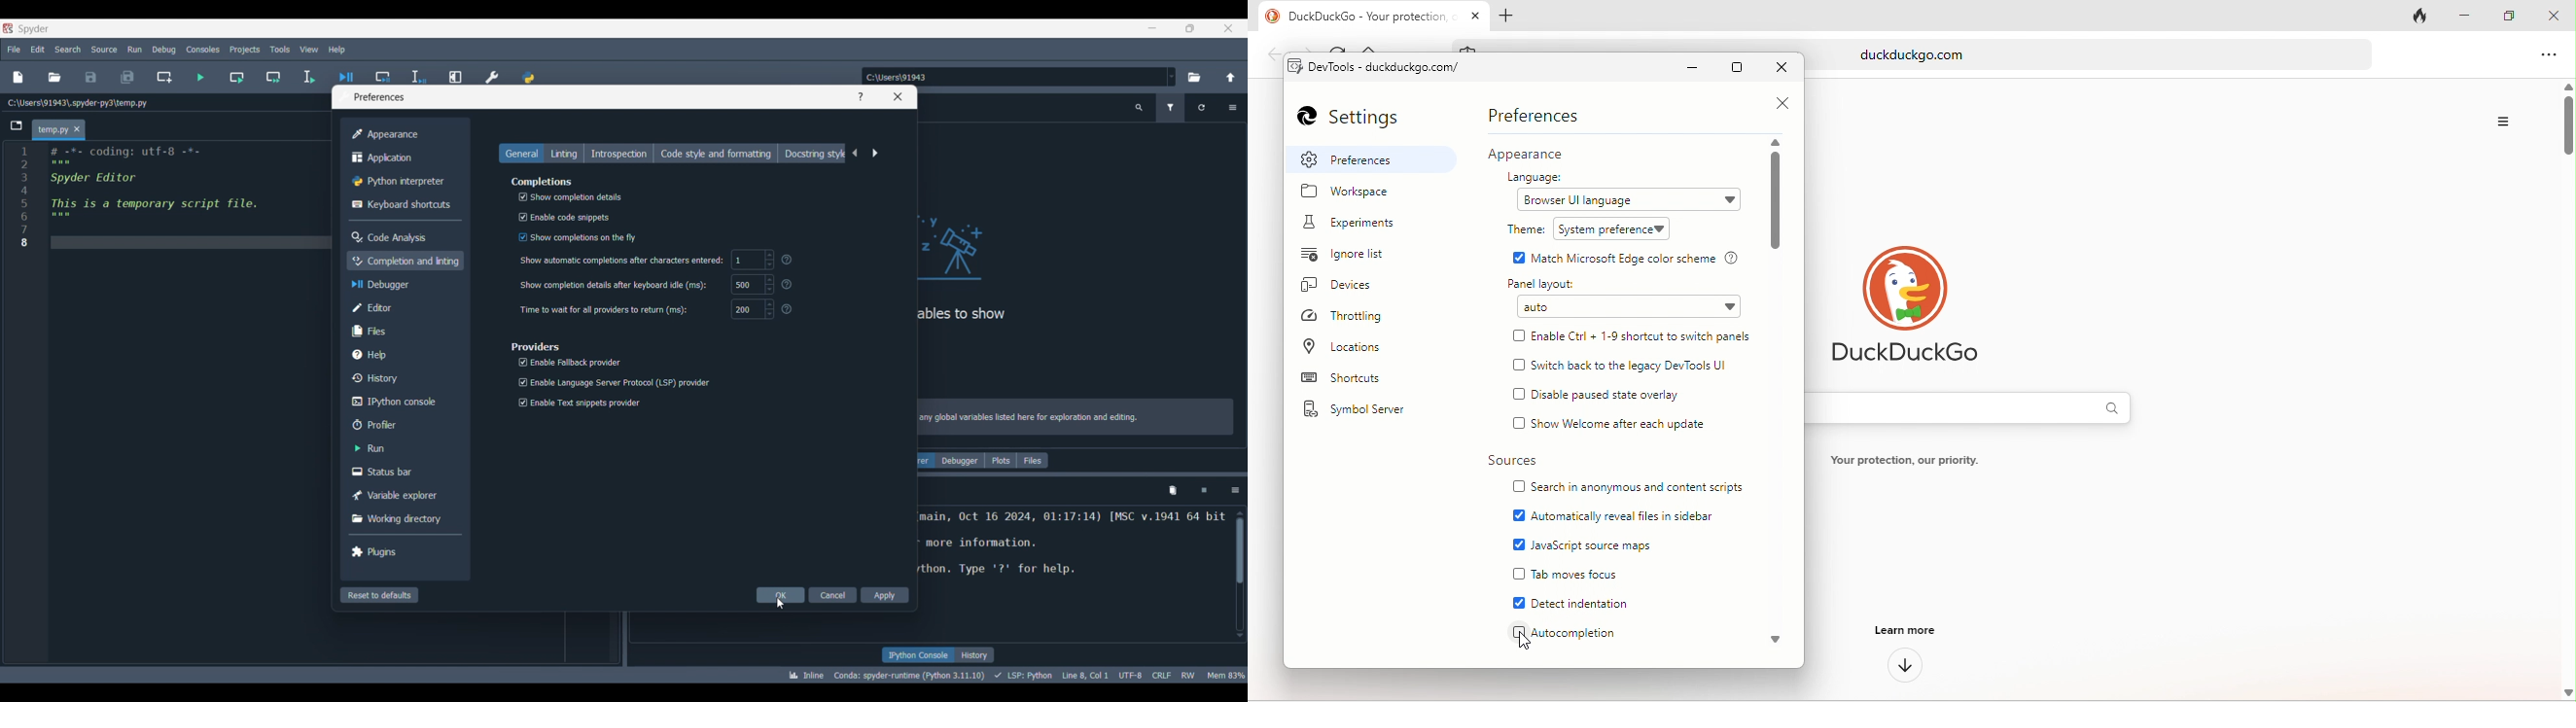 The width and height of the screenshot is (2576, 728). Describe the element at coordinates (402, 205) in the screenshot. I see `Keyboard shortcuts` at that location.